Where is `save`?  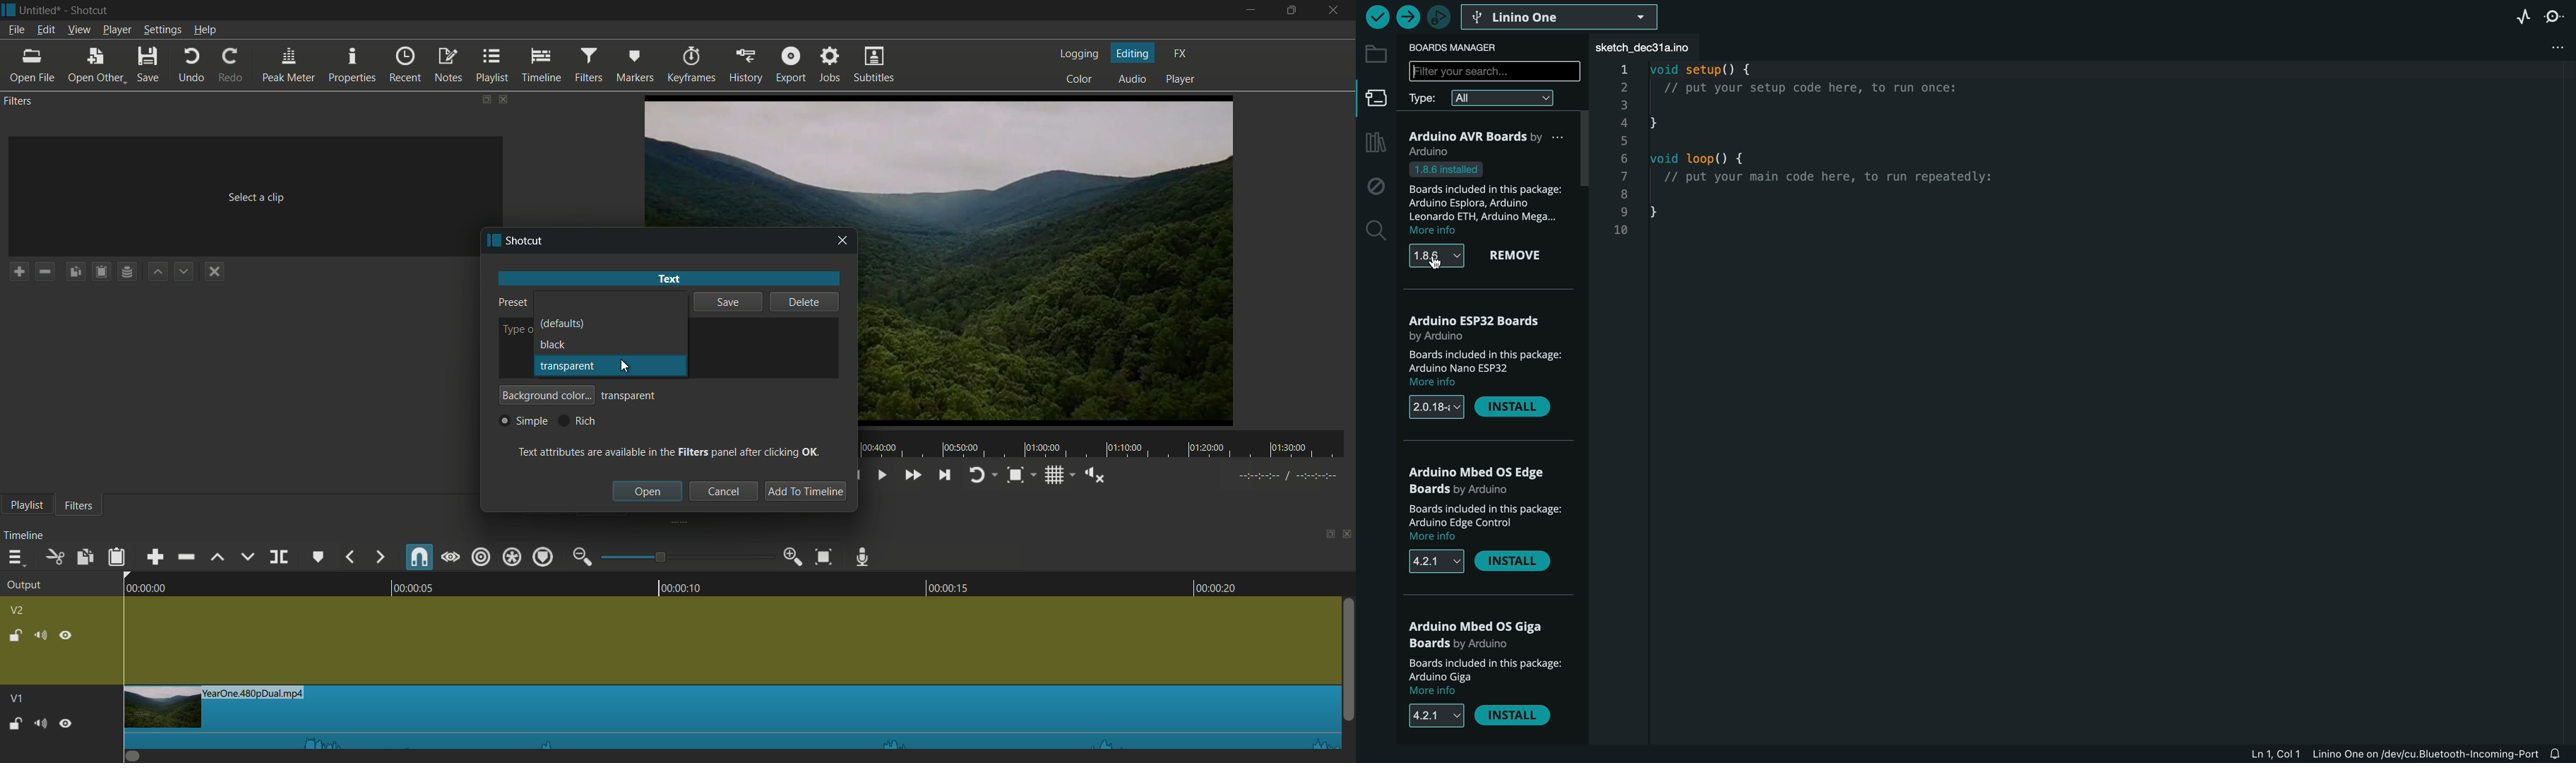
save is located at coordinates (727, 304).